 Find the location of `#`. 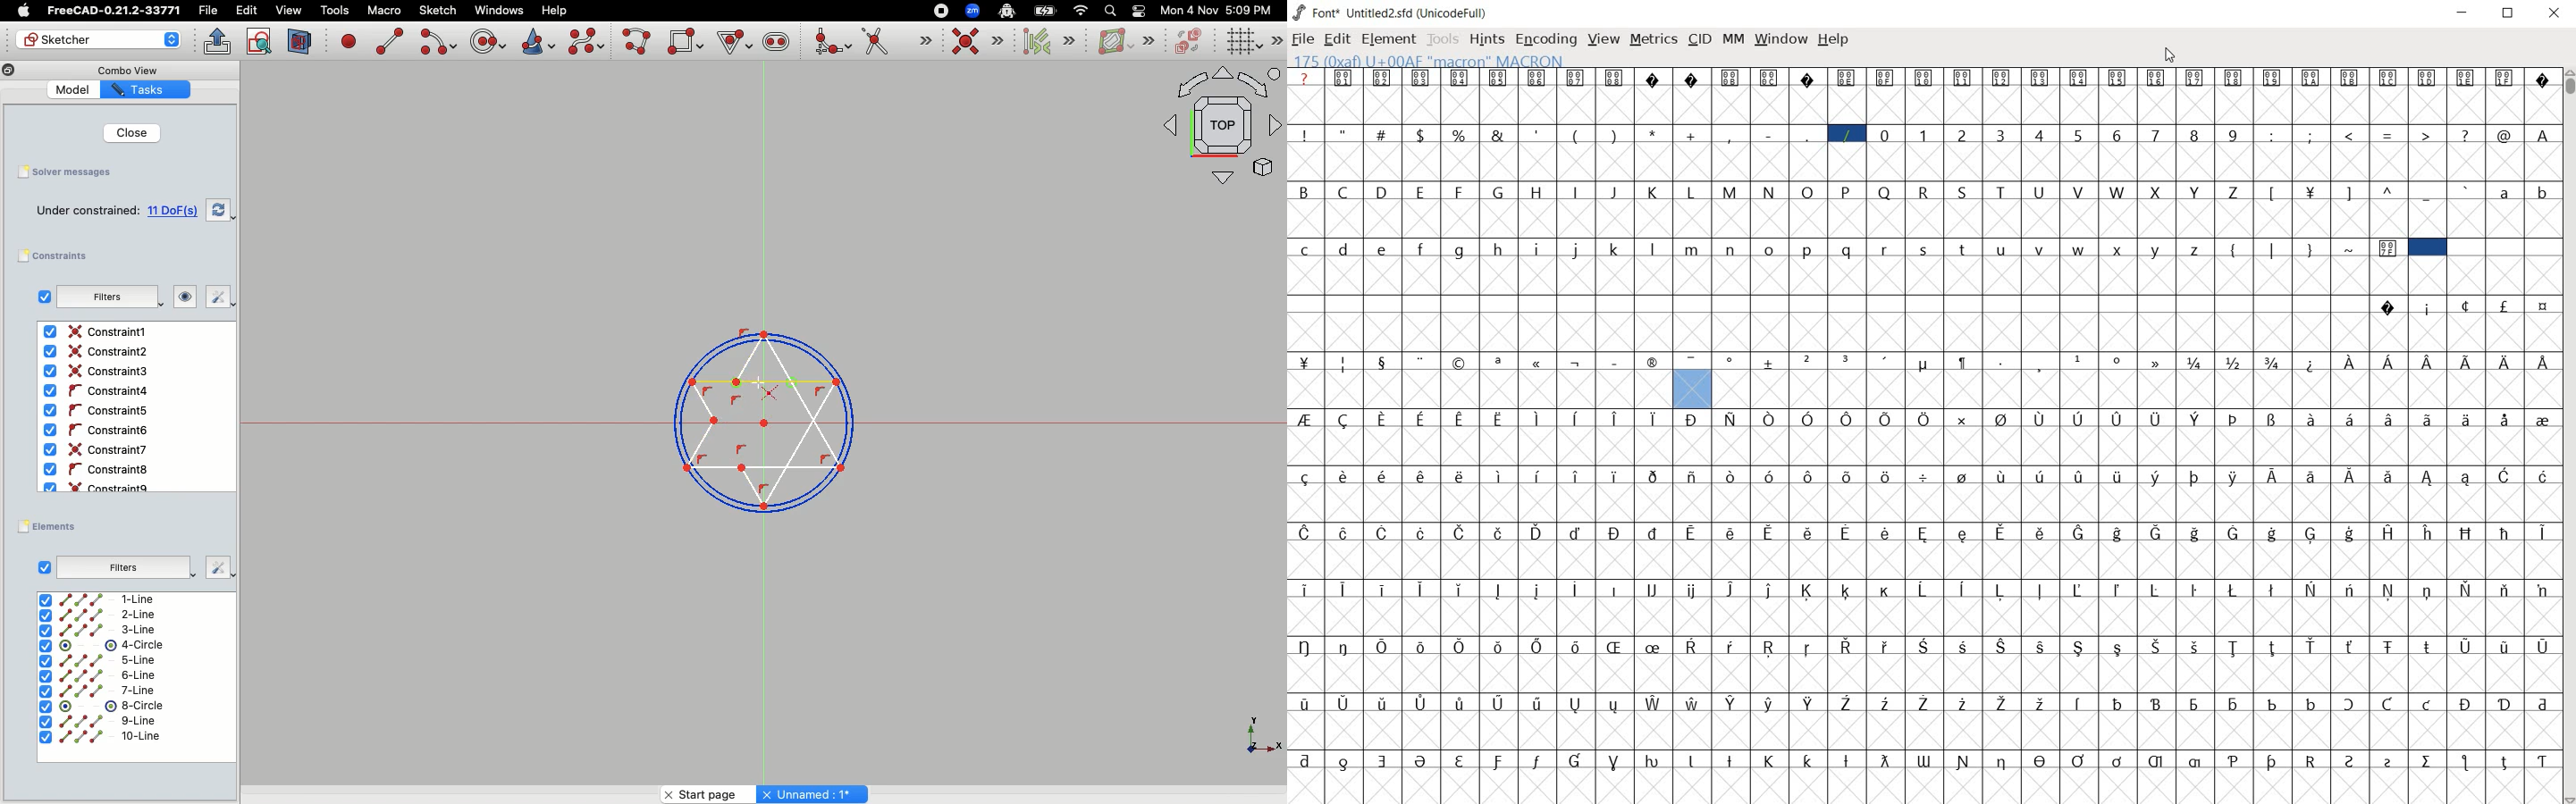

# is located at coordinates (1384, 134).